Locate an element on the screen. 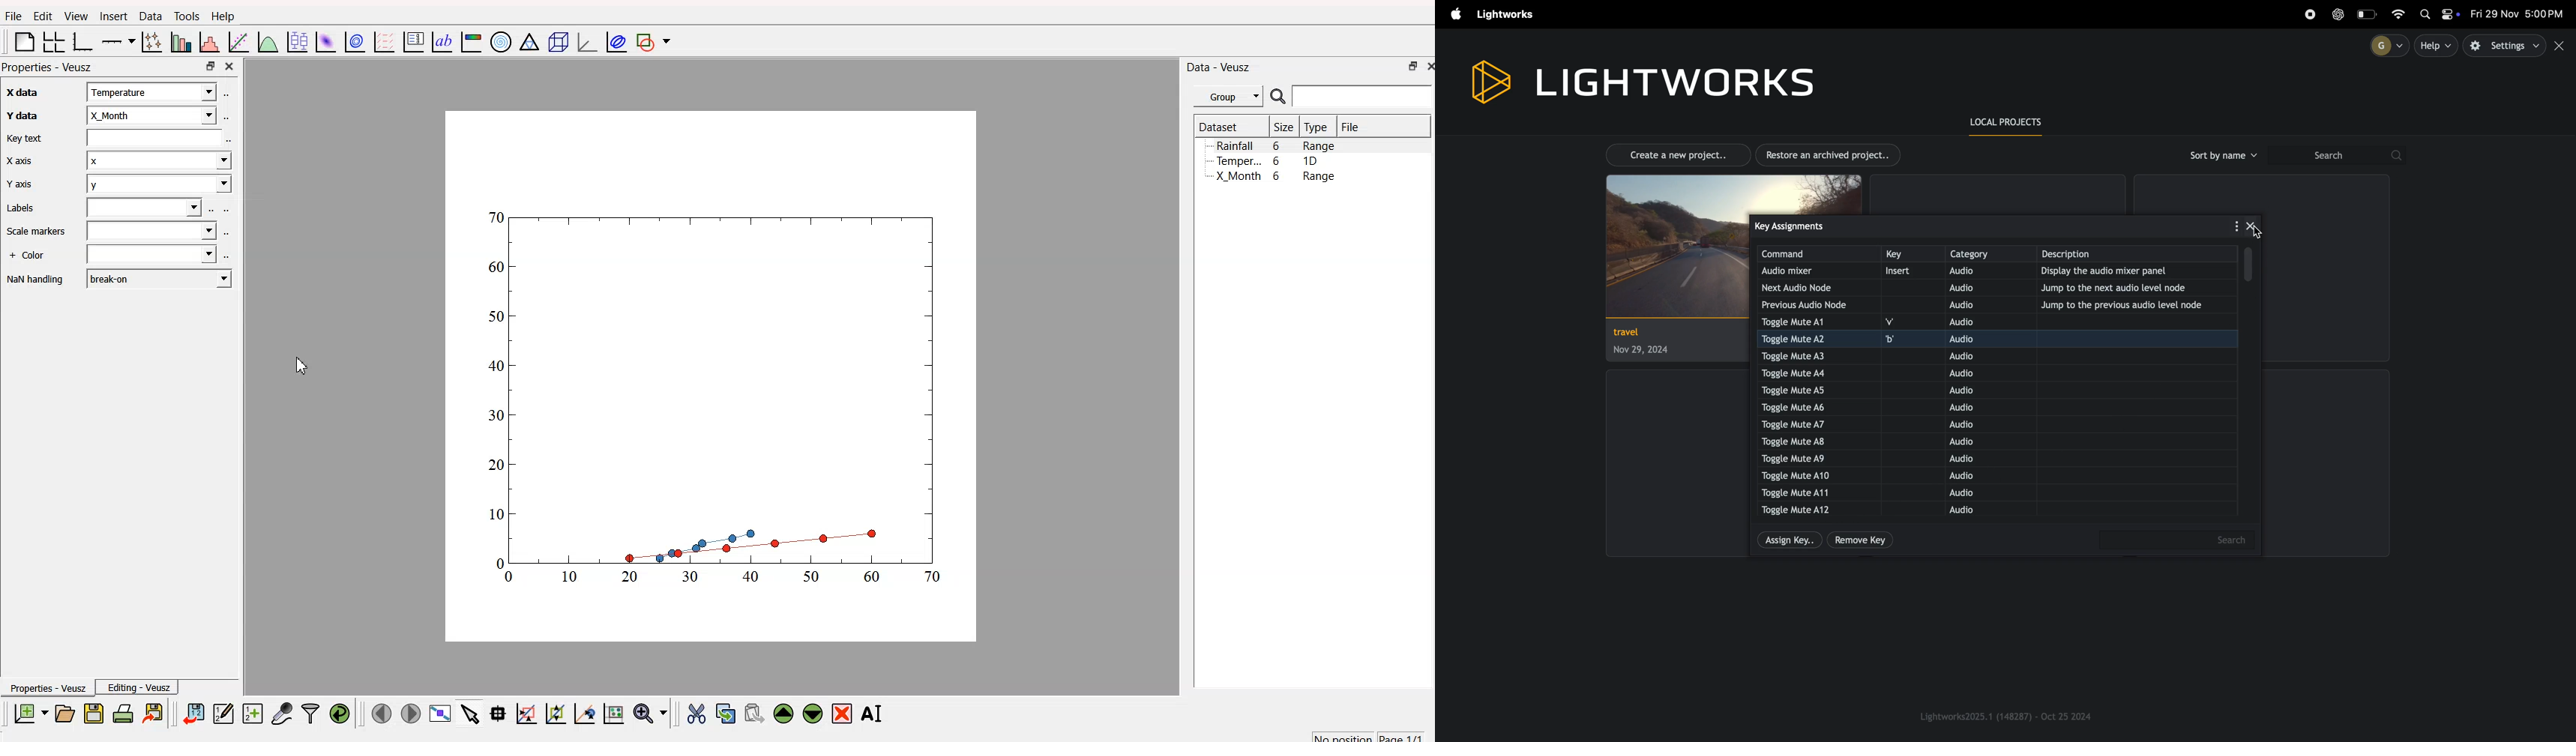 The width and height of the screenshot is (2576, 756). save a document is located at coordinates (91, 713).